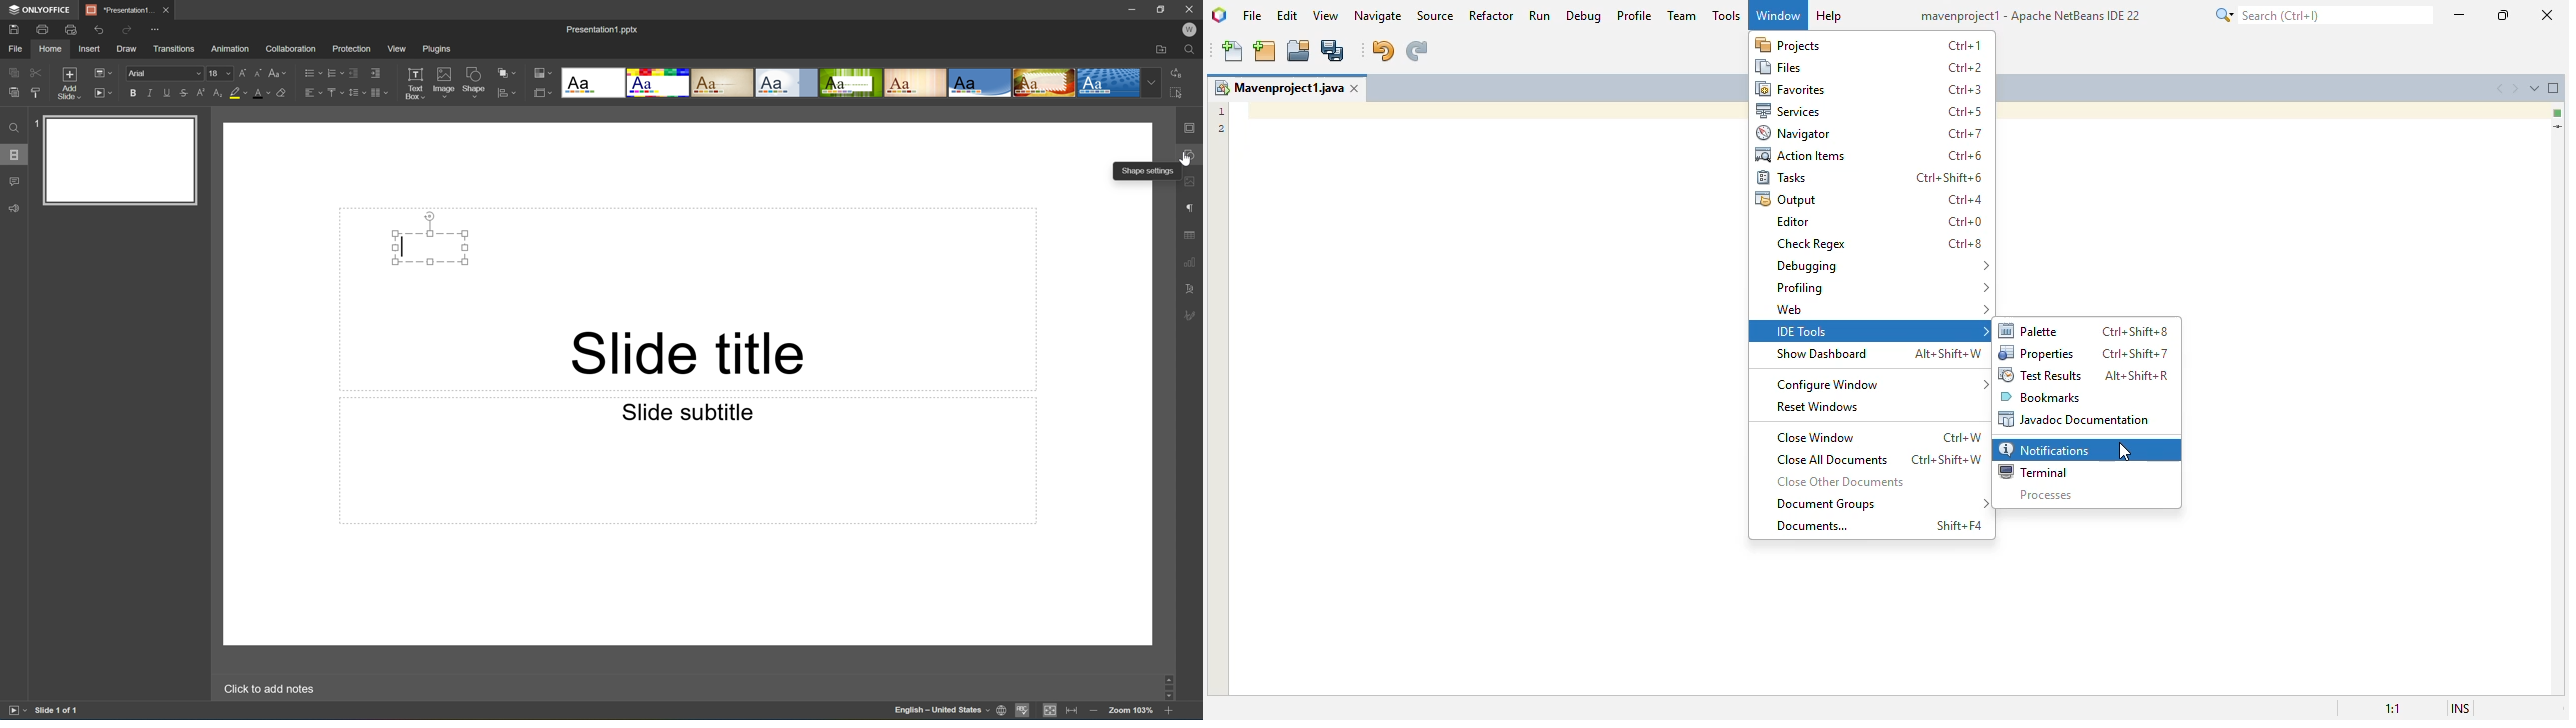  I want to click on Slides, so click(16, 155).